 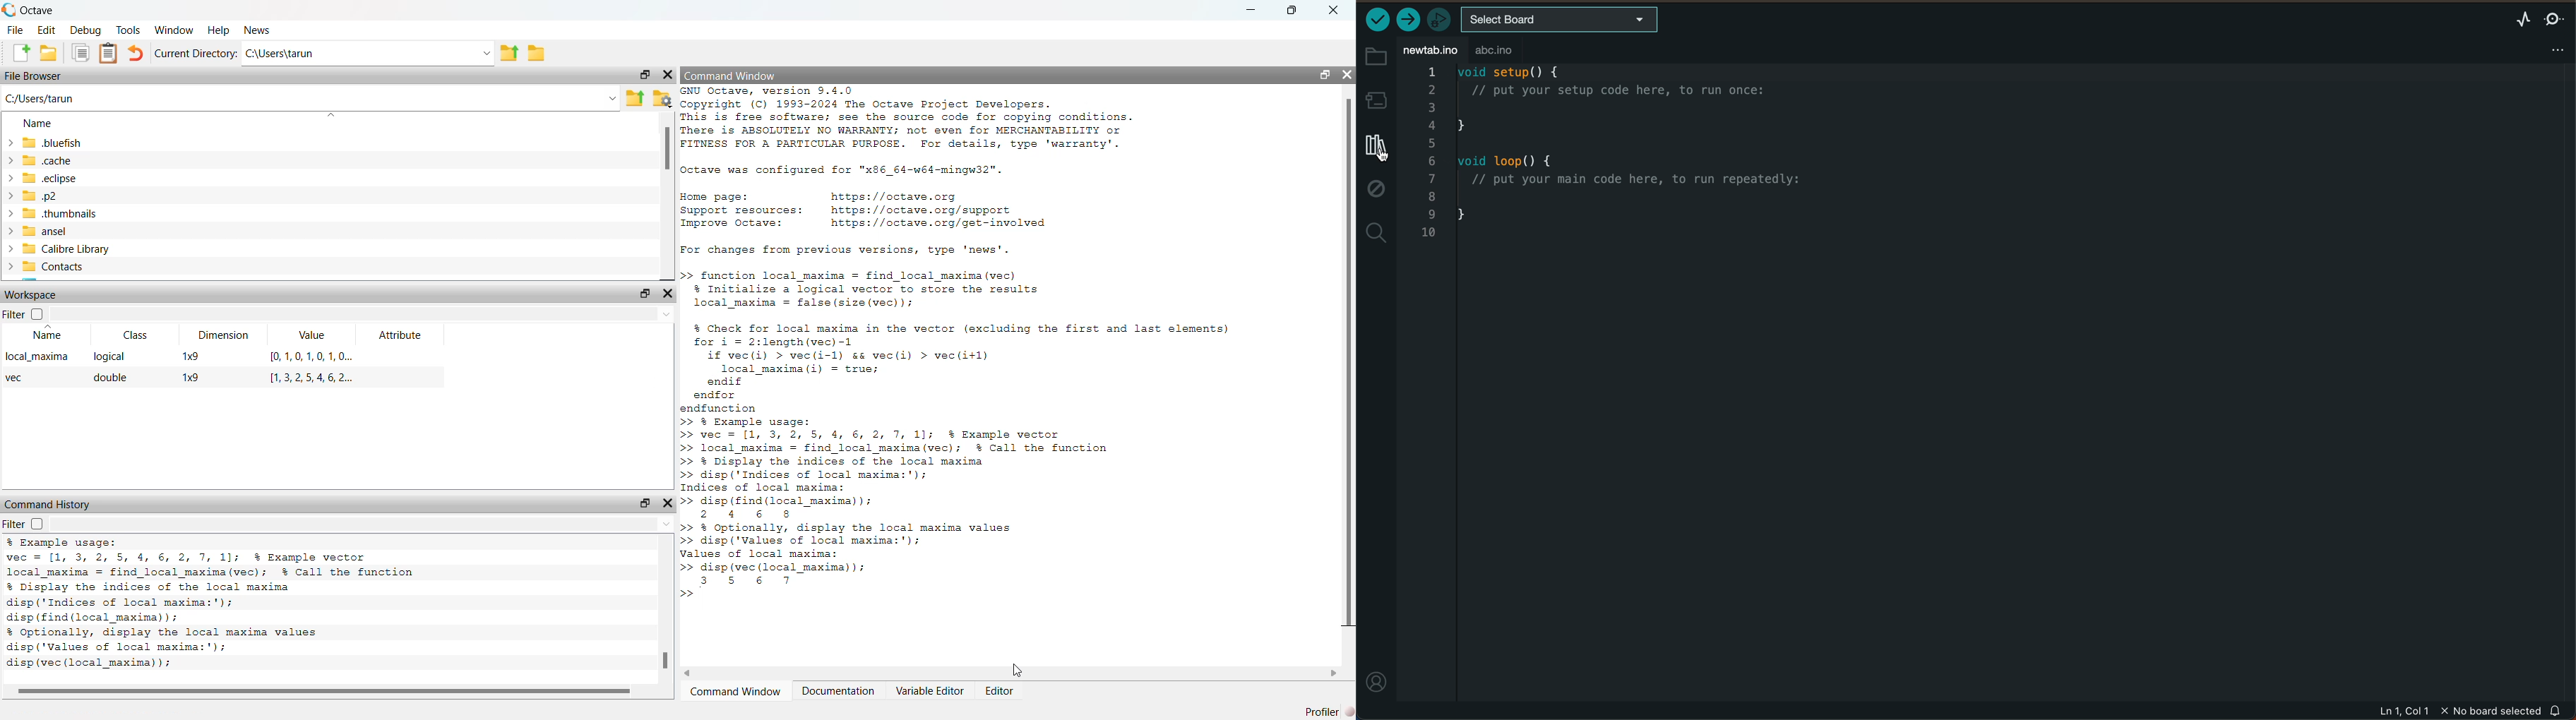 What do you see at coordinates (1349, 371) in the screenshot?
I see `vertical scroll bar` at bounding box center [1349, 371].